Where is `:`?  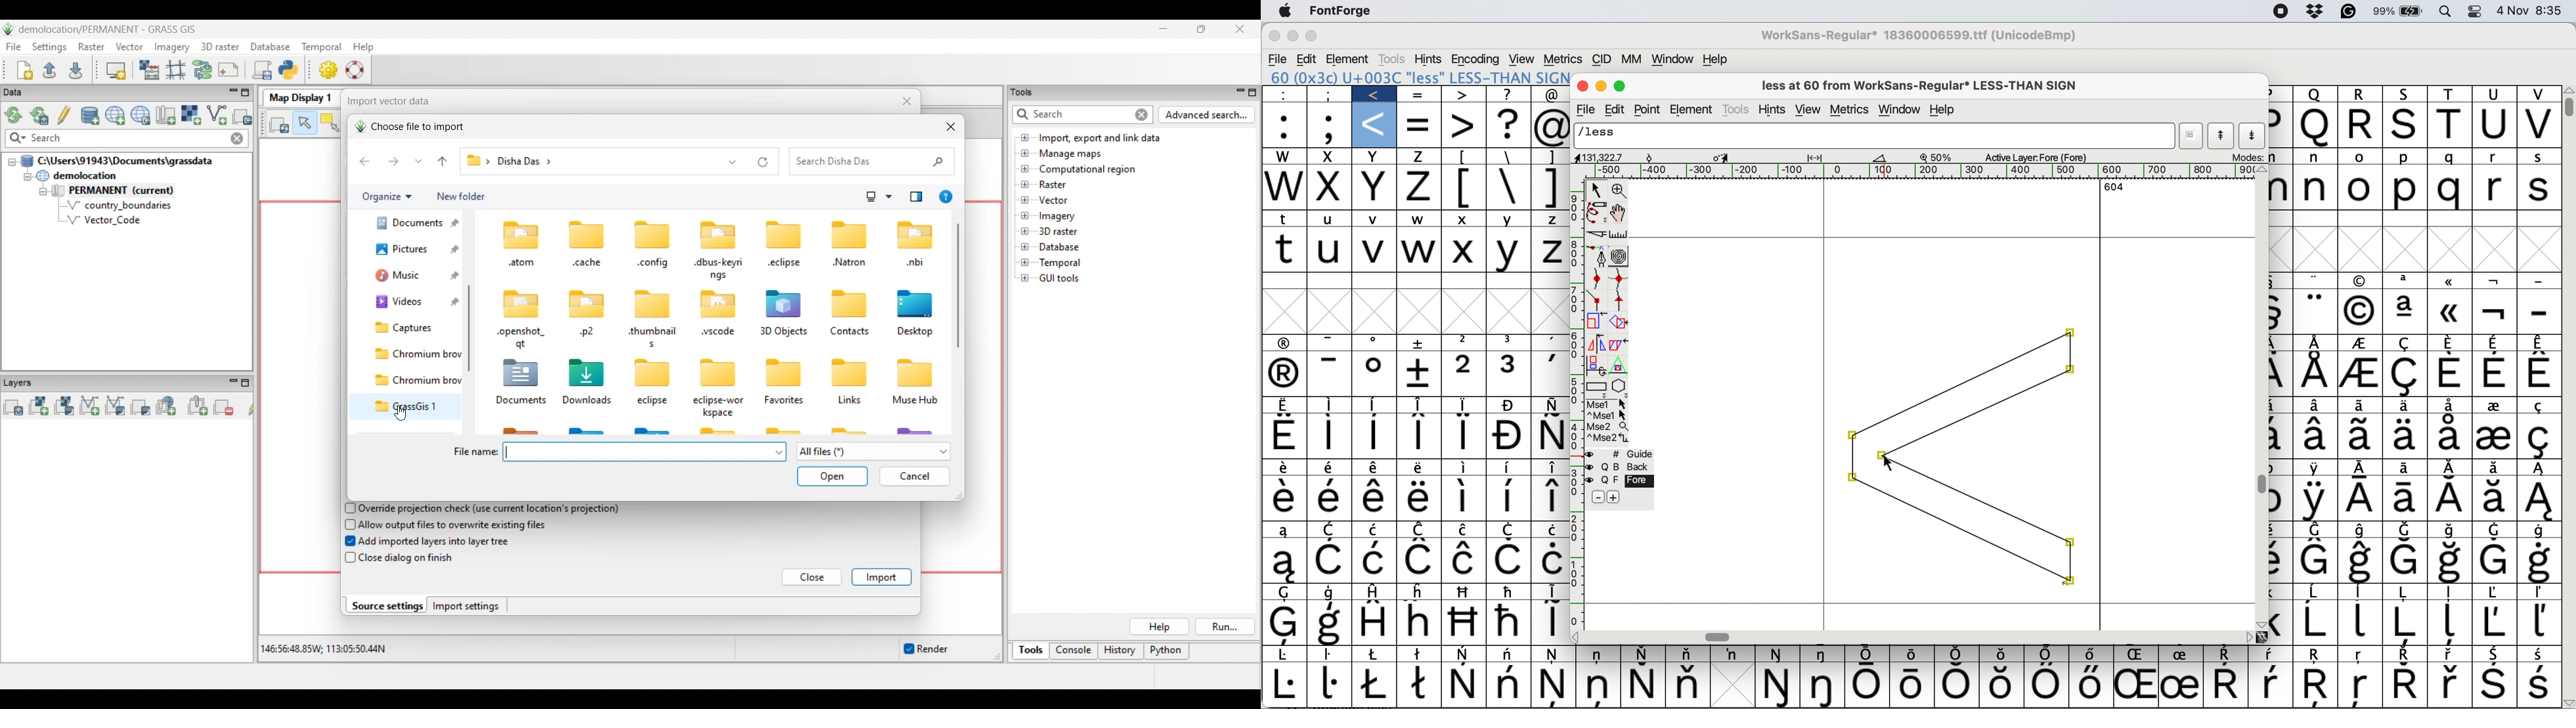 : is located at coordinates (1285, 124).